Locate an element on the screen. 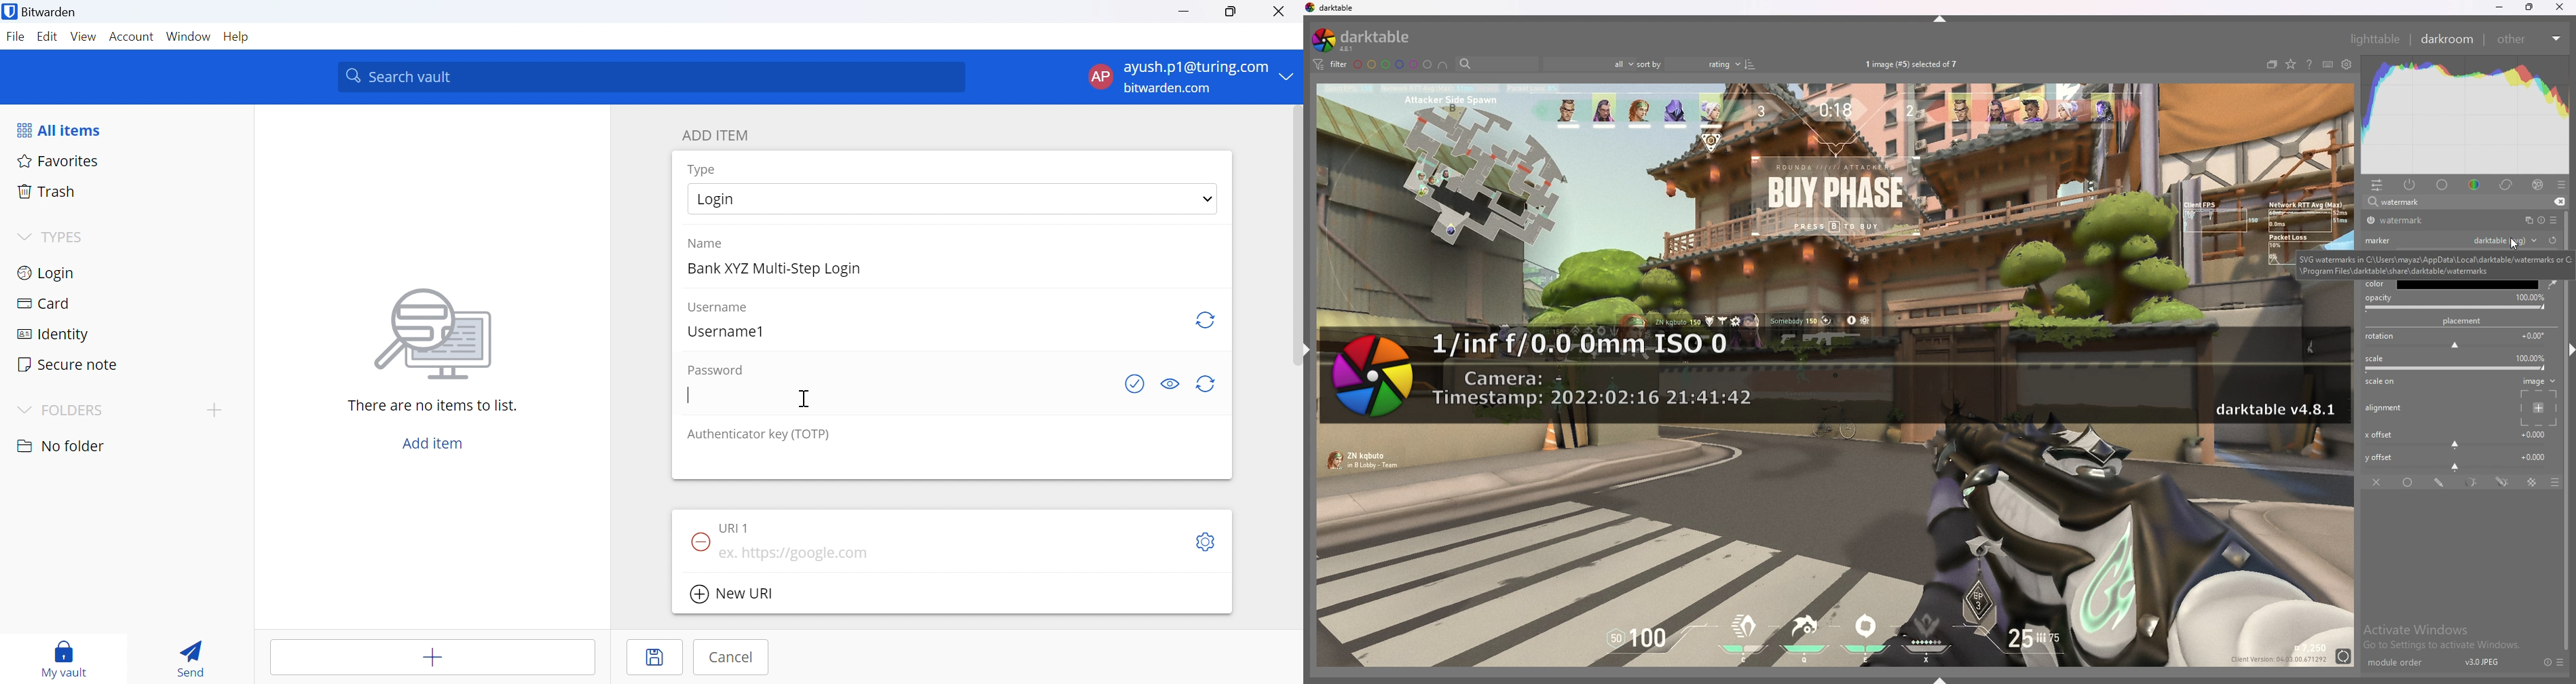 This screenshot has height=700, width=2576. Drop Down is located at coordinates (1205, 200).